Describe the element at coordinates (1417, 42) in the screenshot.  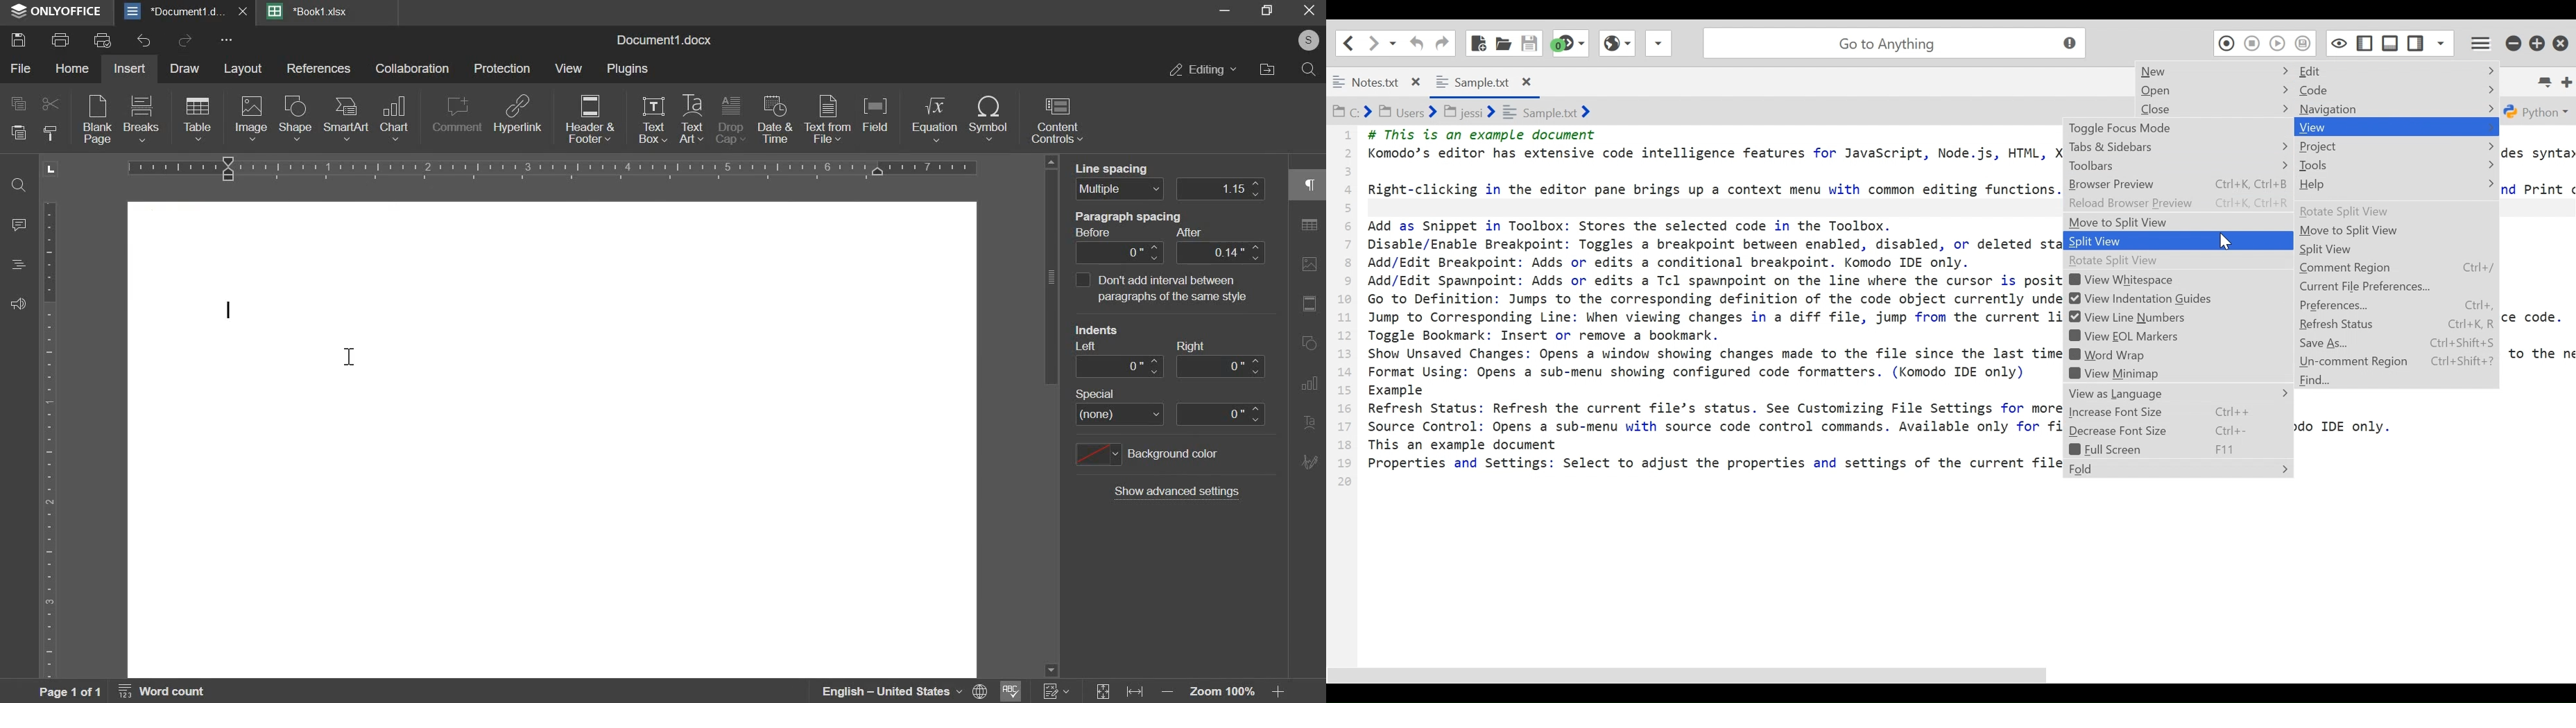
I see `Undo` at that location.